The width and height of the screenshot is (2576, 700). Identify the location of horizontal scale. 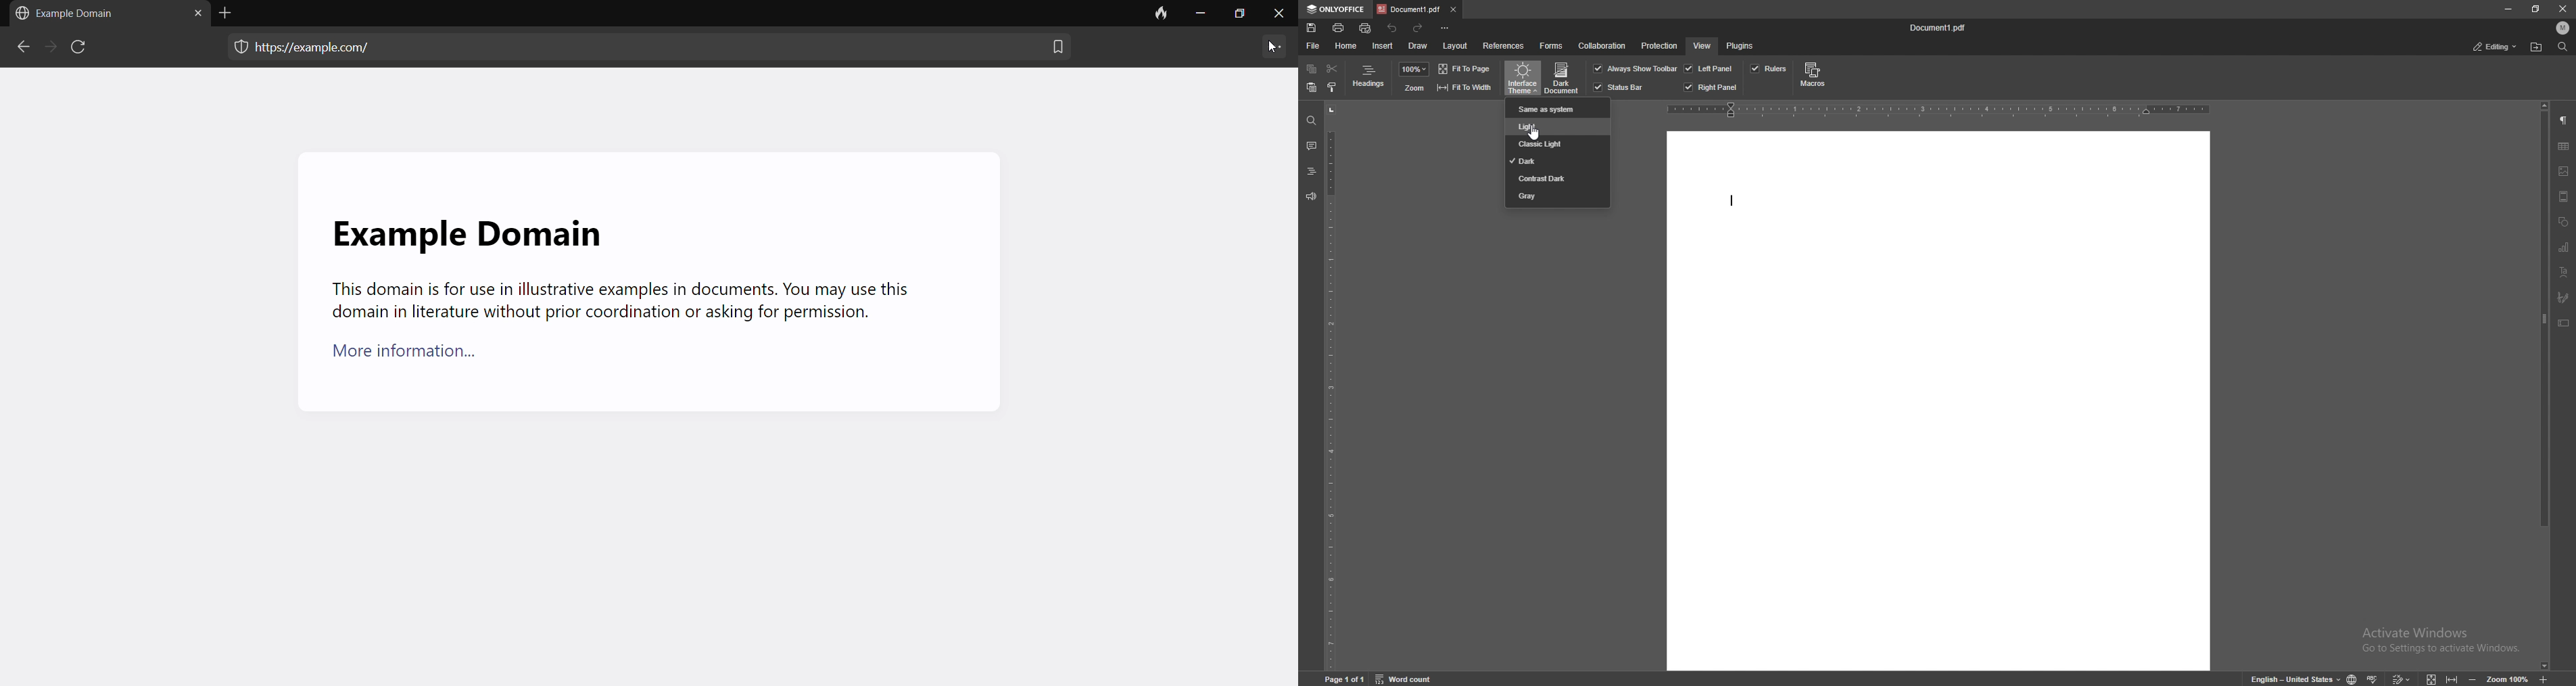
(1937, 111).